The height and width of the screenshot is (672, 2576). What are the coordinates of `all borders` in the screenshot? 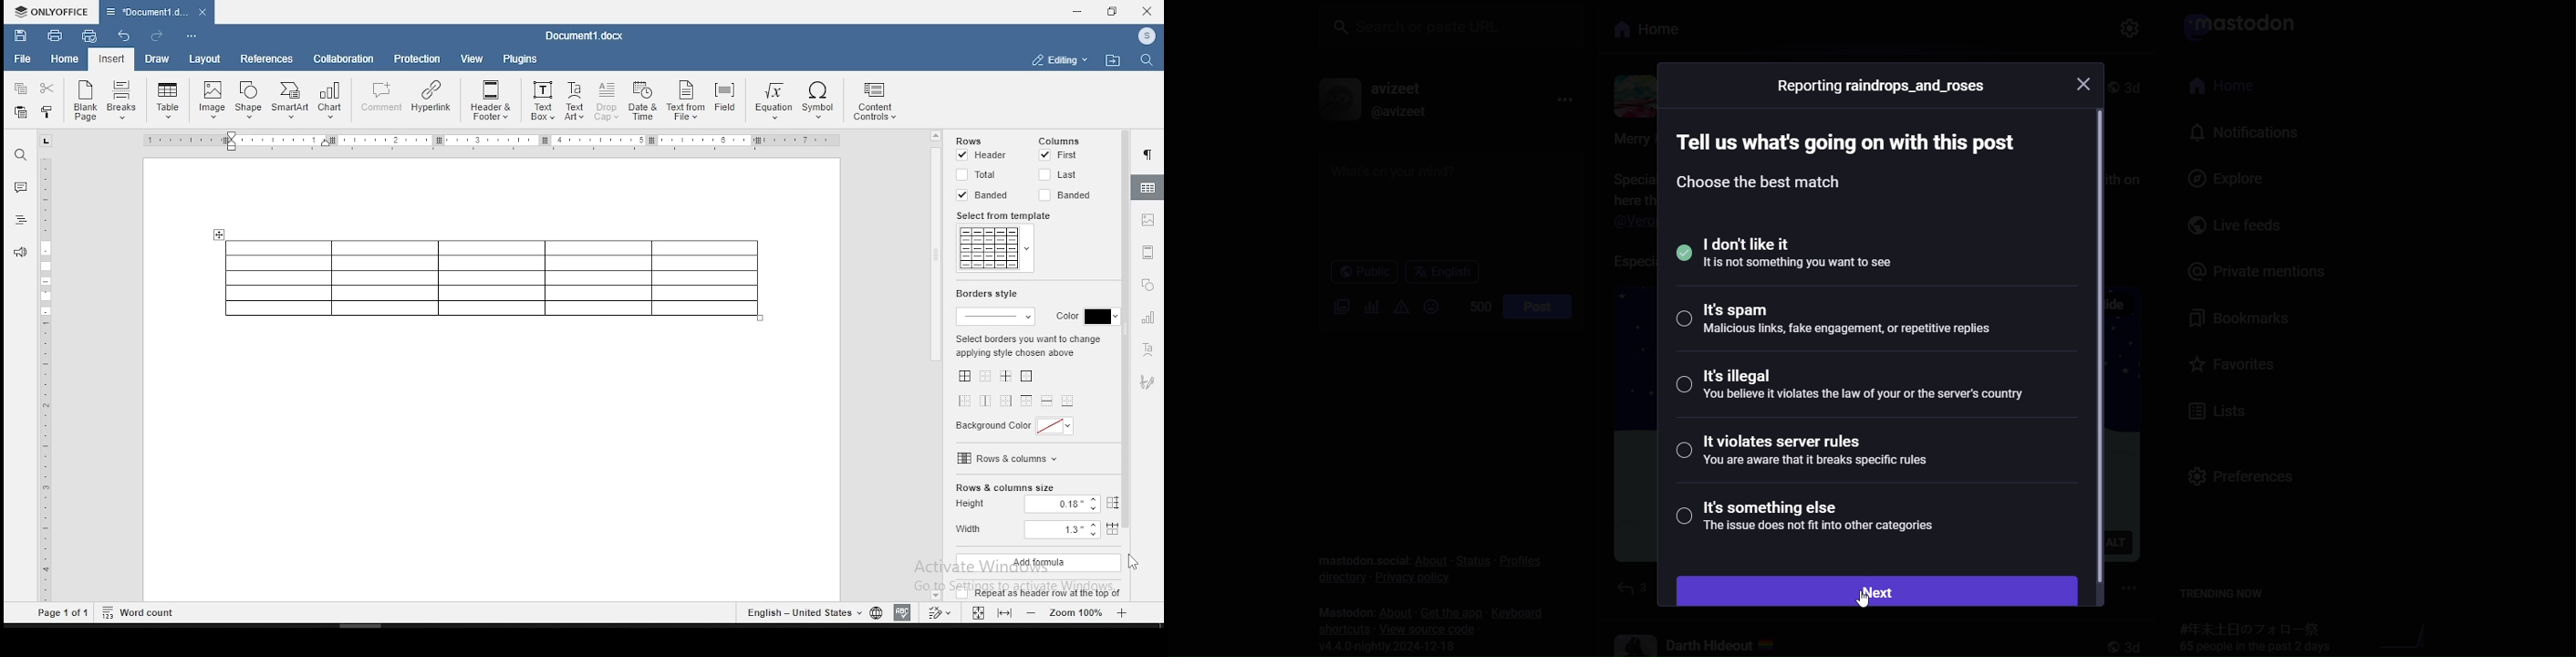 It's located at (964, 376).